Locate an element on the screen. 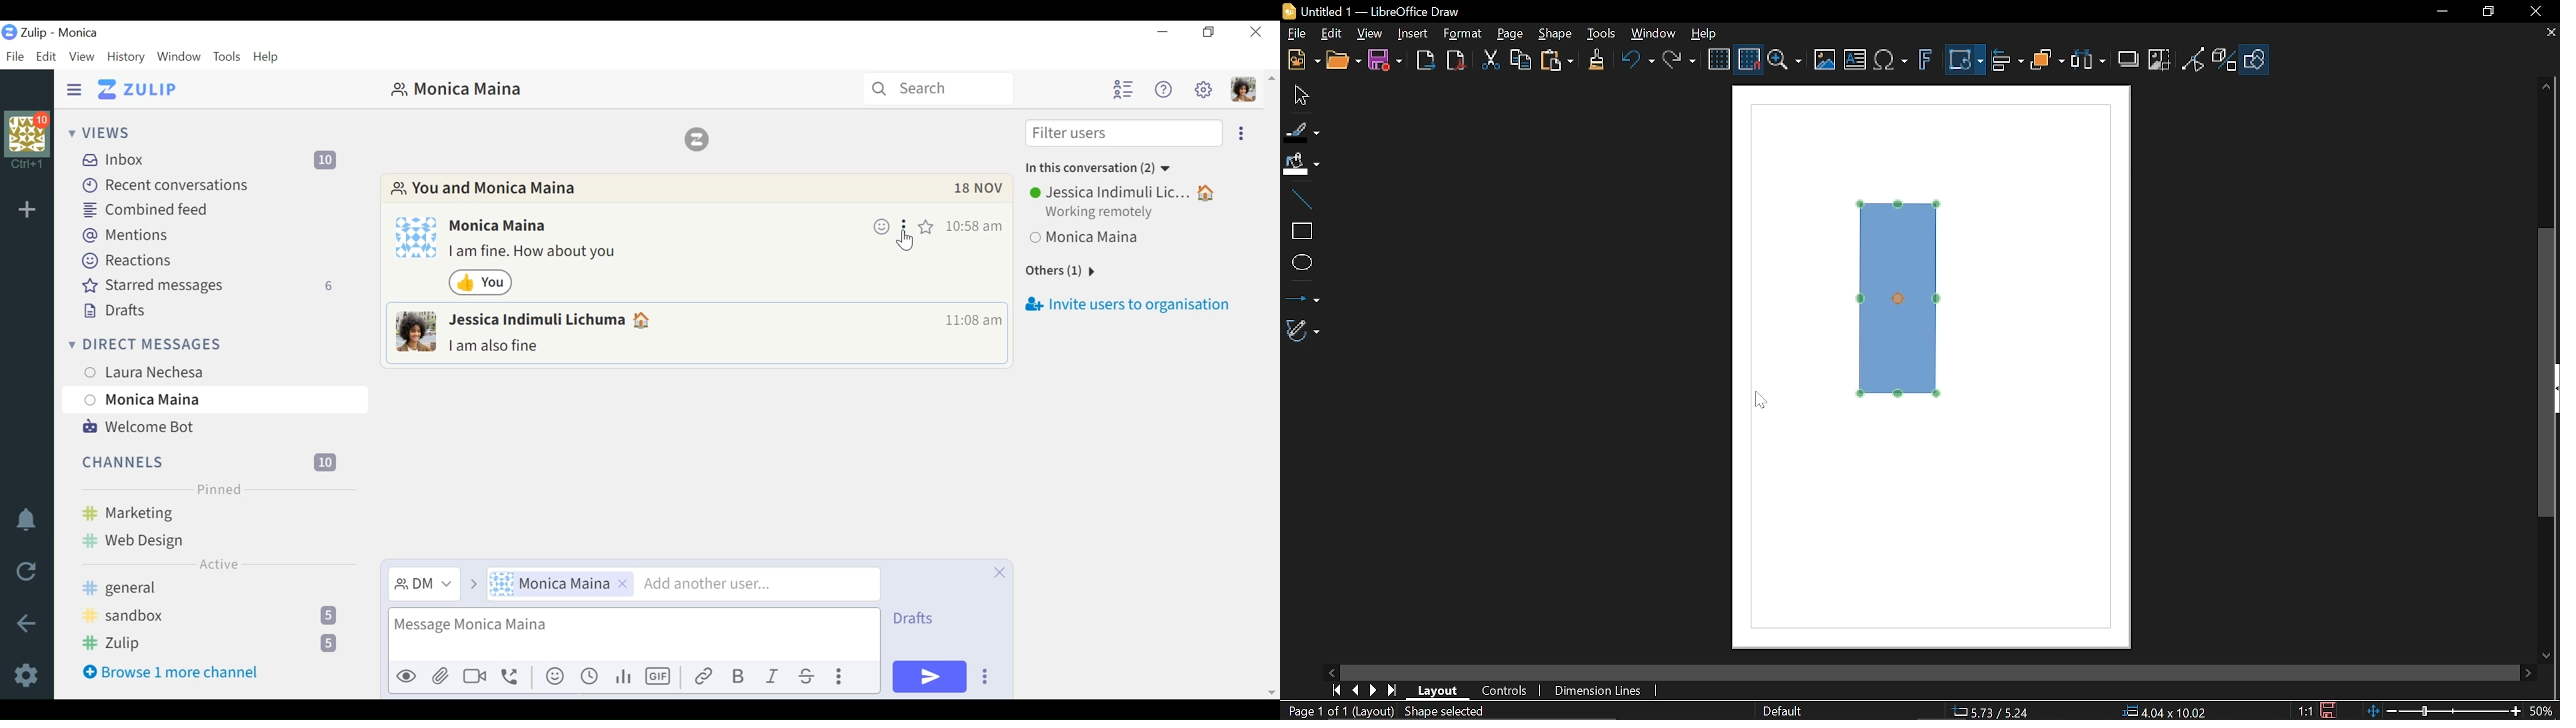 The image size is (2576, 728). Previous page is located at coordinates (1354, 691).